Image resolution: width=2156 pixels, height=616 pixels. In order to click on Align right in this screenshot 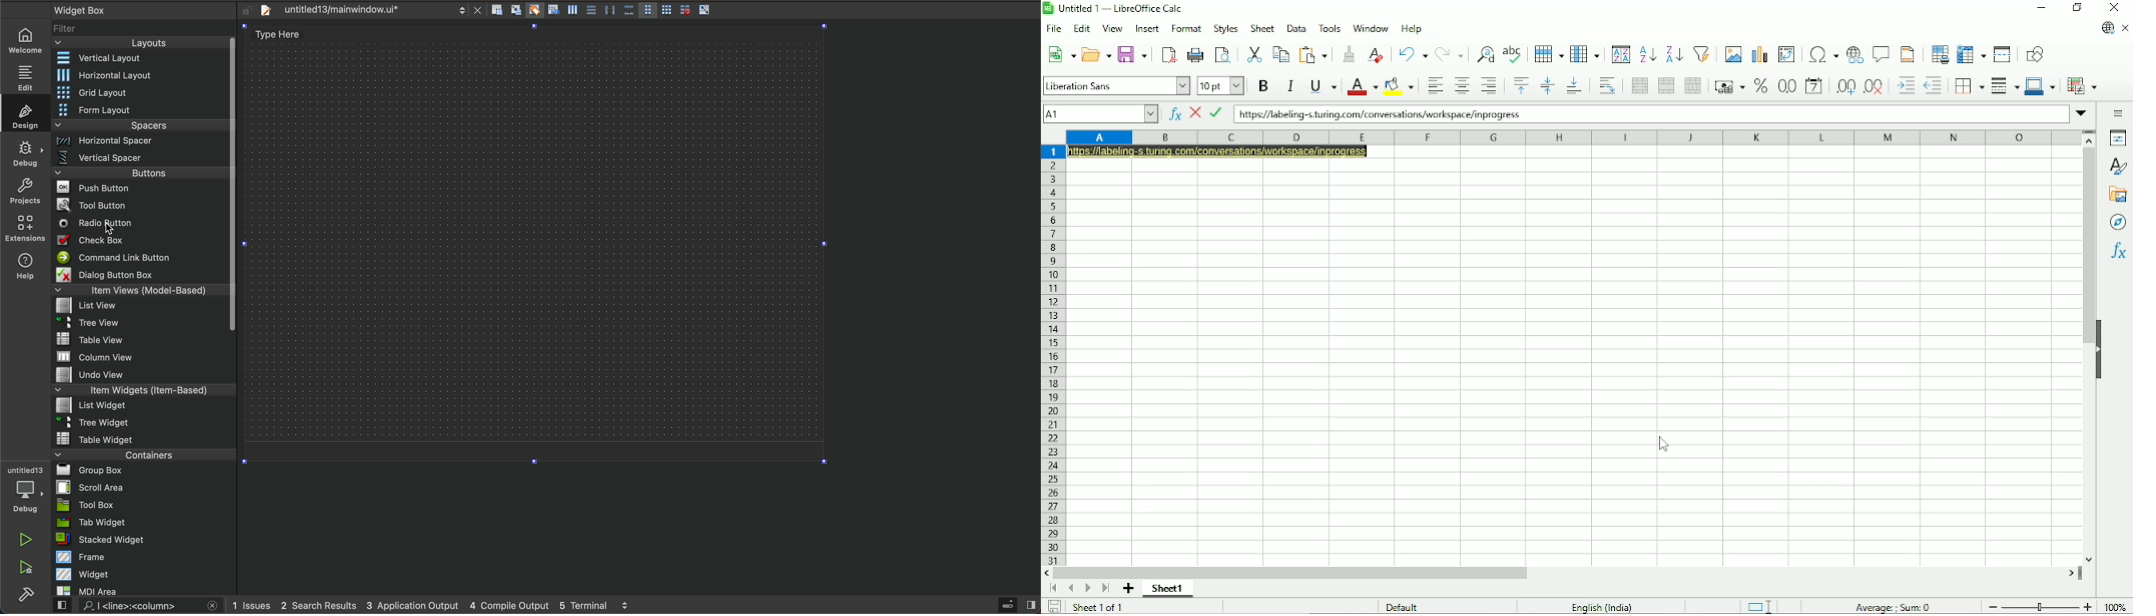, I will do `click(1491, 85)`.